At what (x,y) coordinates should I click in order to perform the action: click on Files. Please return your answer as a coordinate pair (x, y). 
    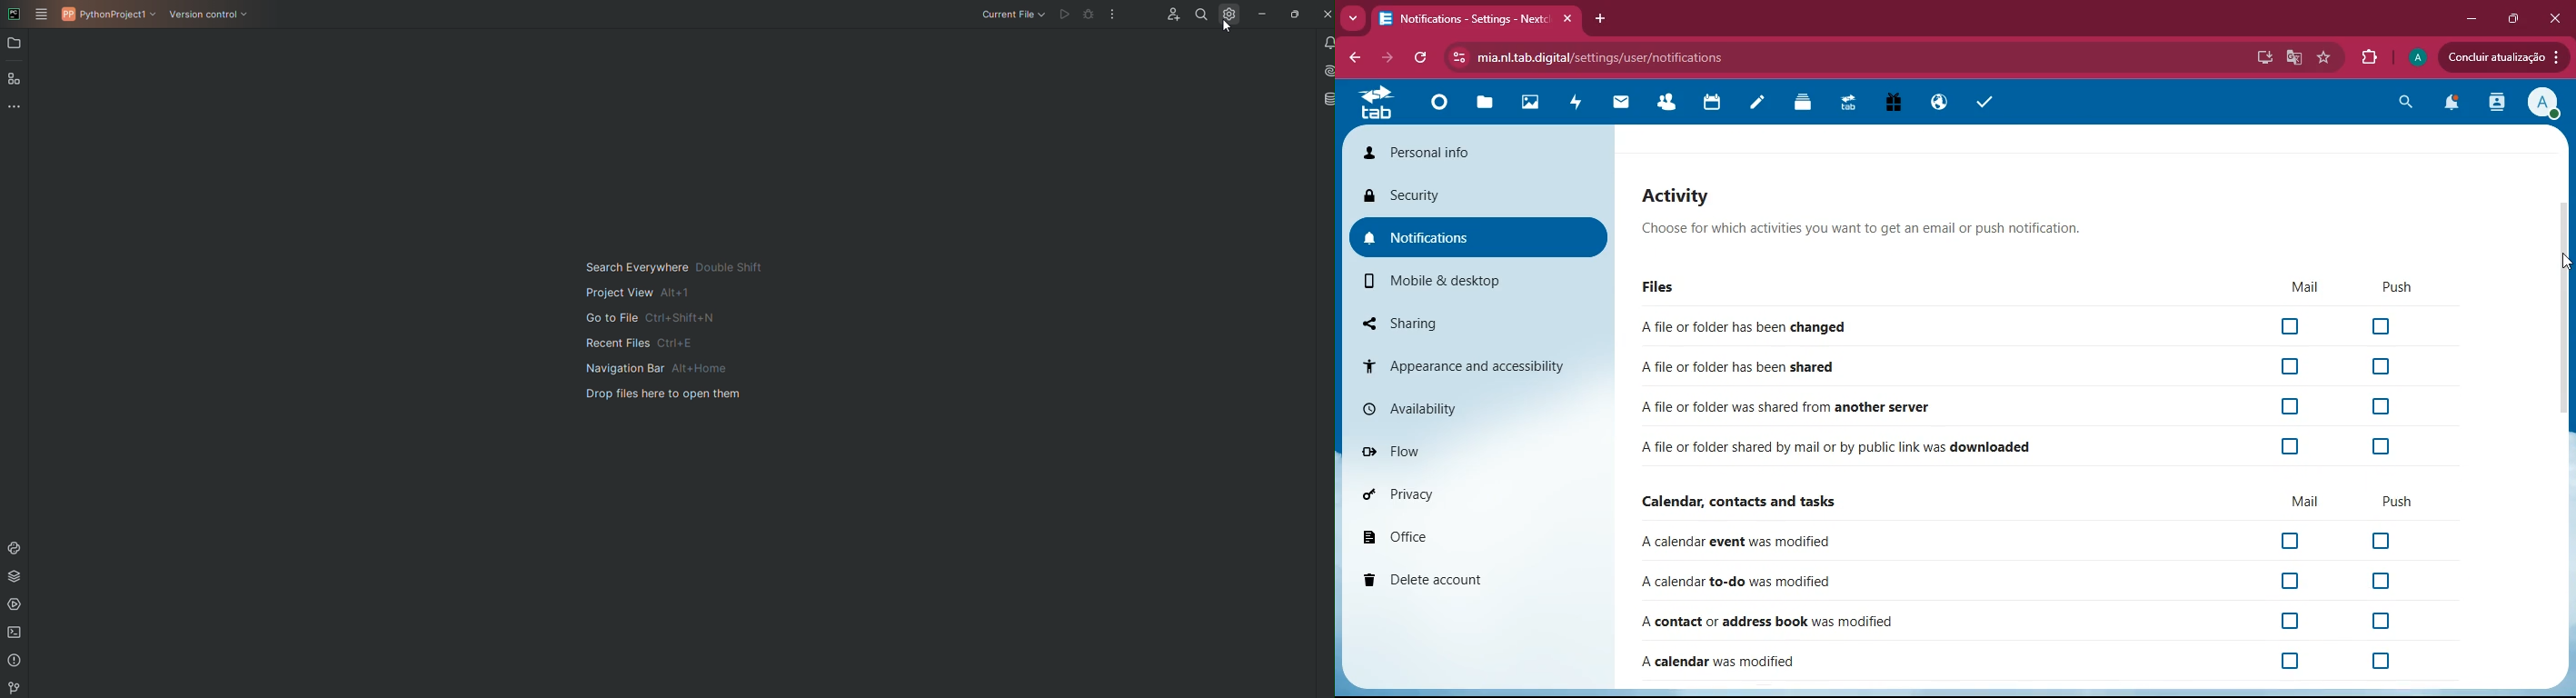
    Looking at the image, I should click on (1656, 287).